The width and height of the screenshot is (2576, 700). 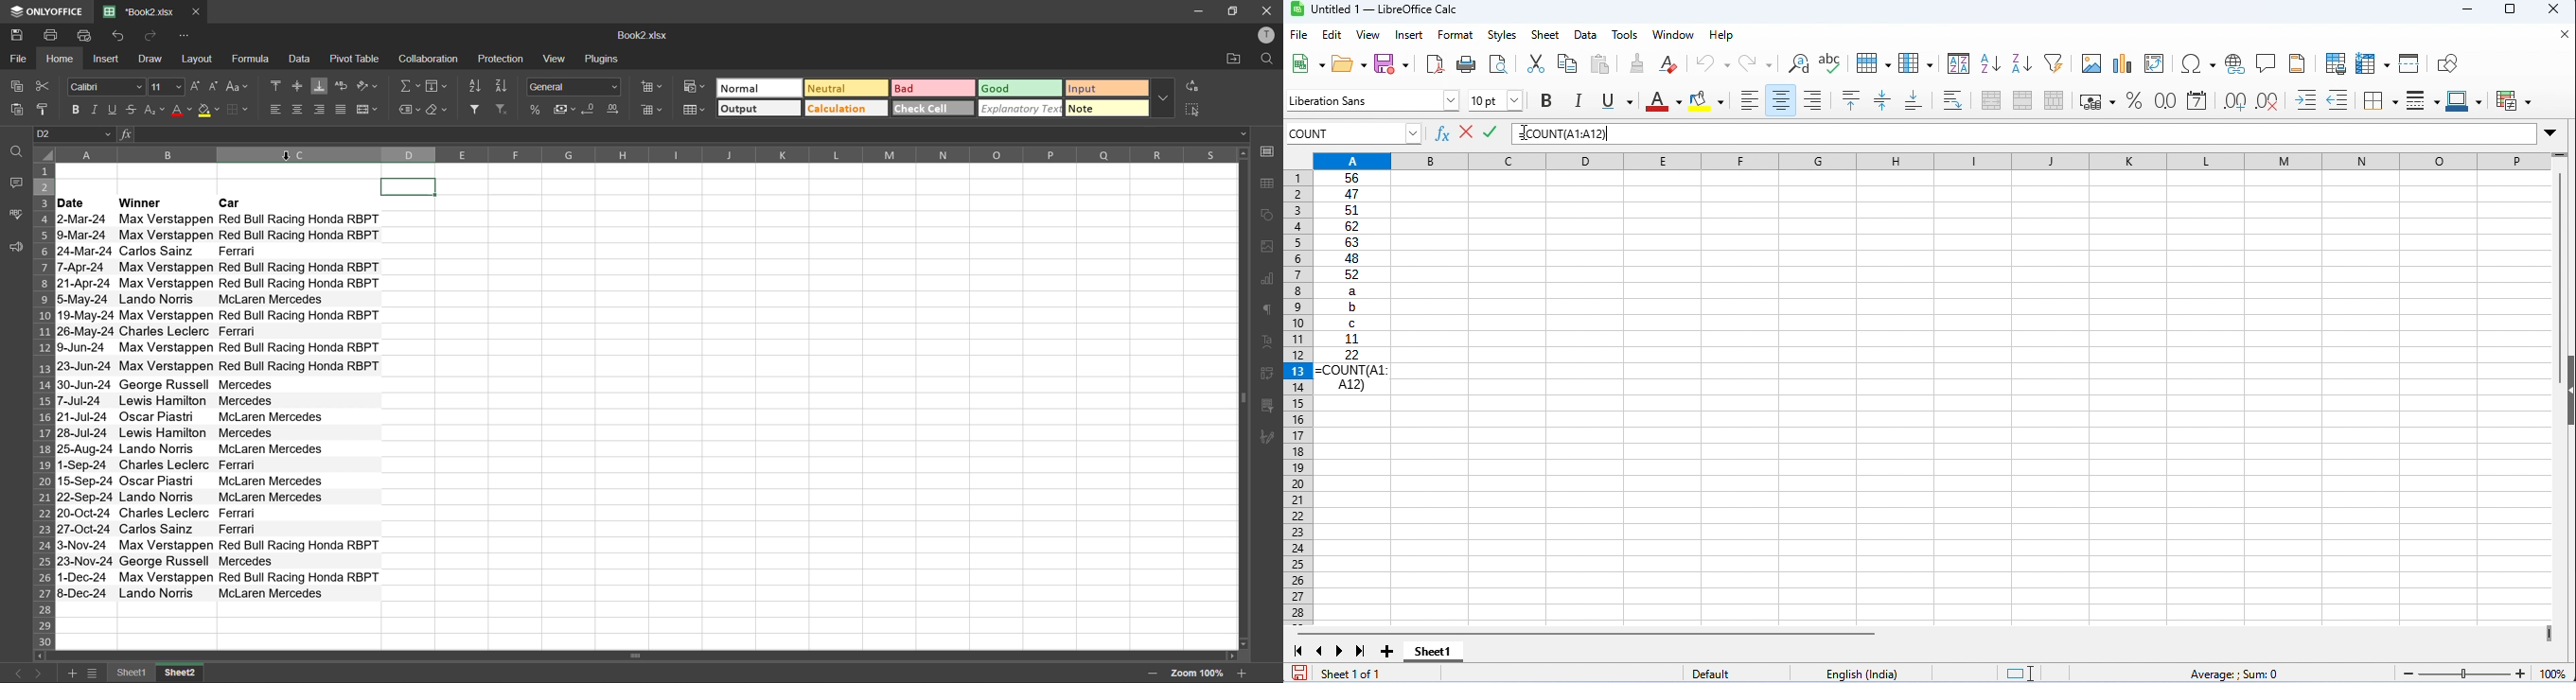 I want to click on merge cells, so click(x=2021, y=98).